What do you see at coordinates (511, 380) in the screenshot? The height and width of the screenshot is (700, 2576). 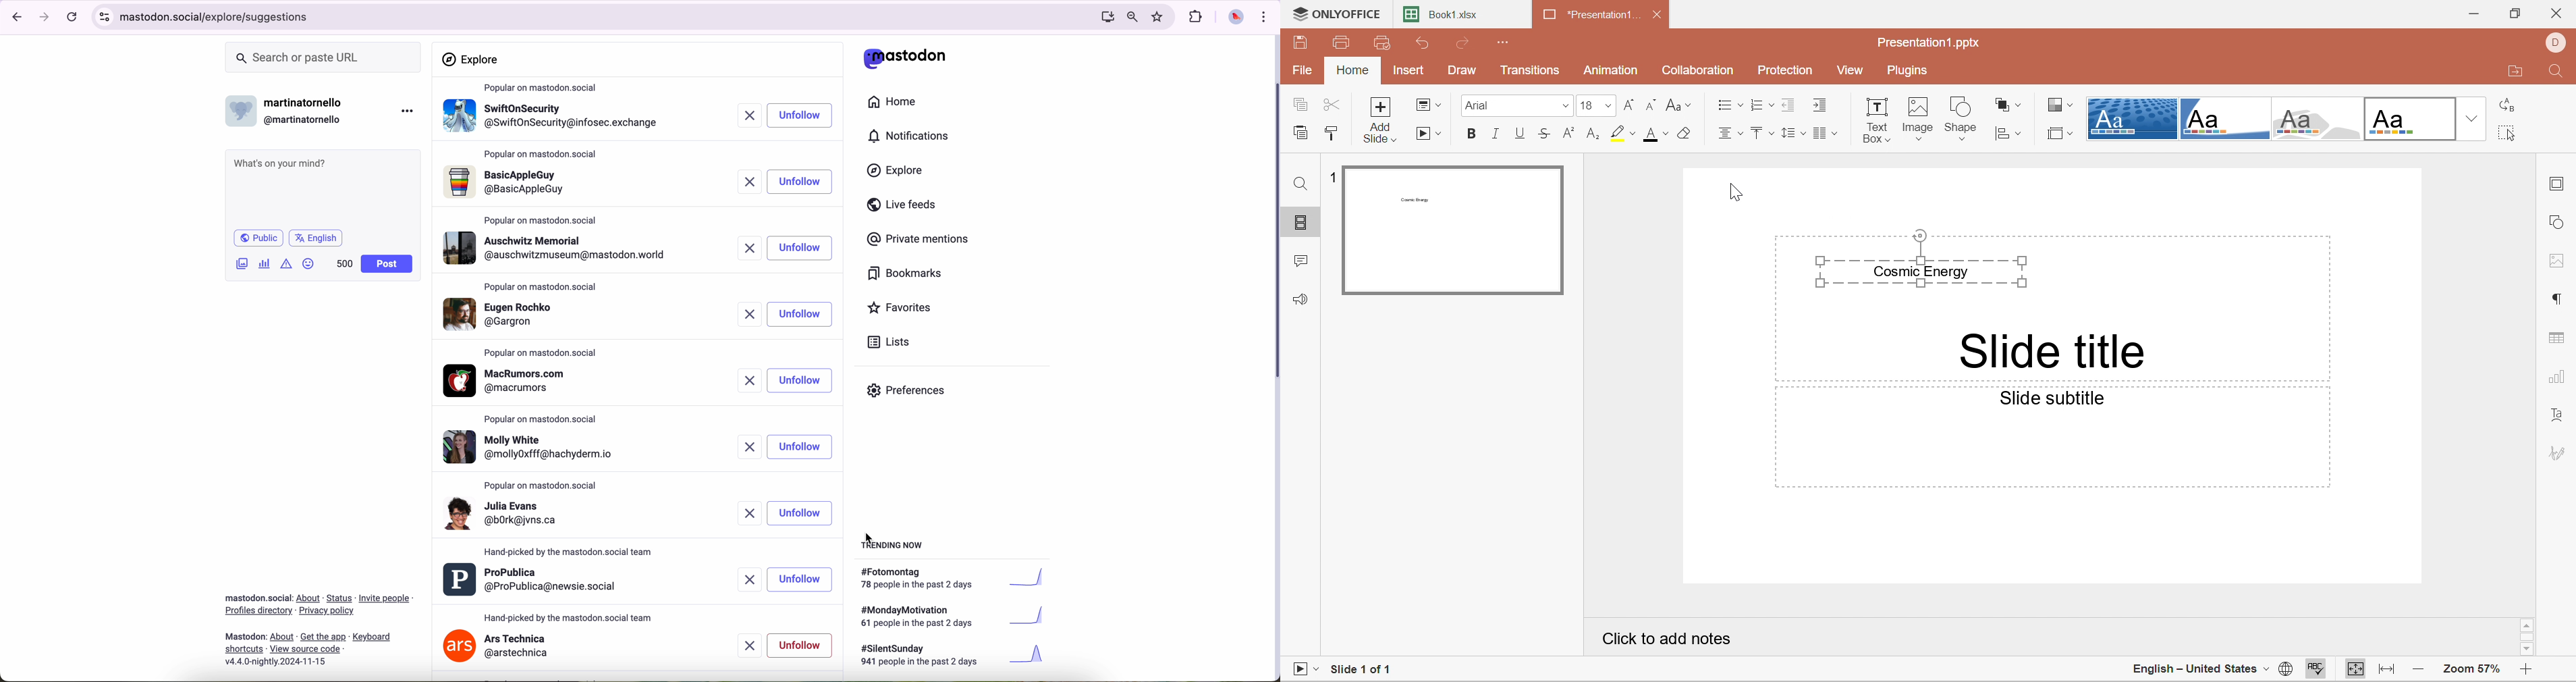 I see `profile` at bounding box center [511, 380].